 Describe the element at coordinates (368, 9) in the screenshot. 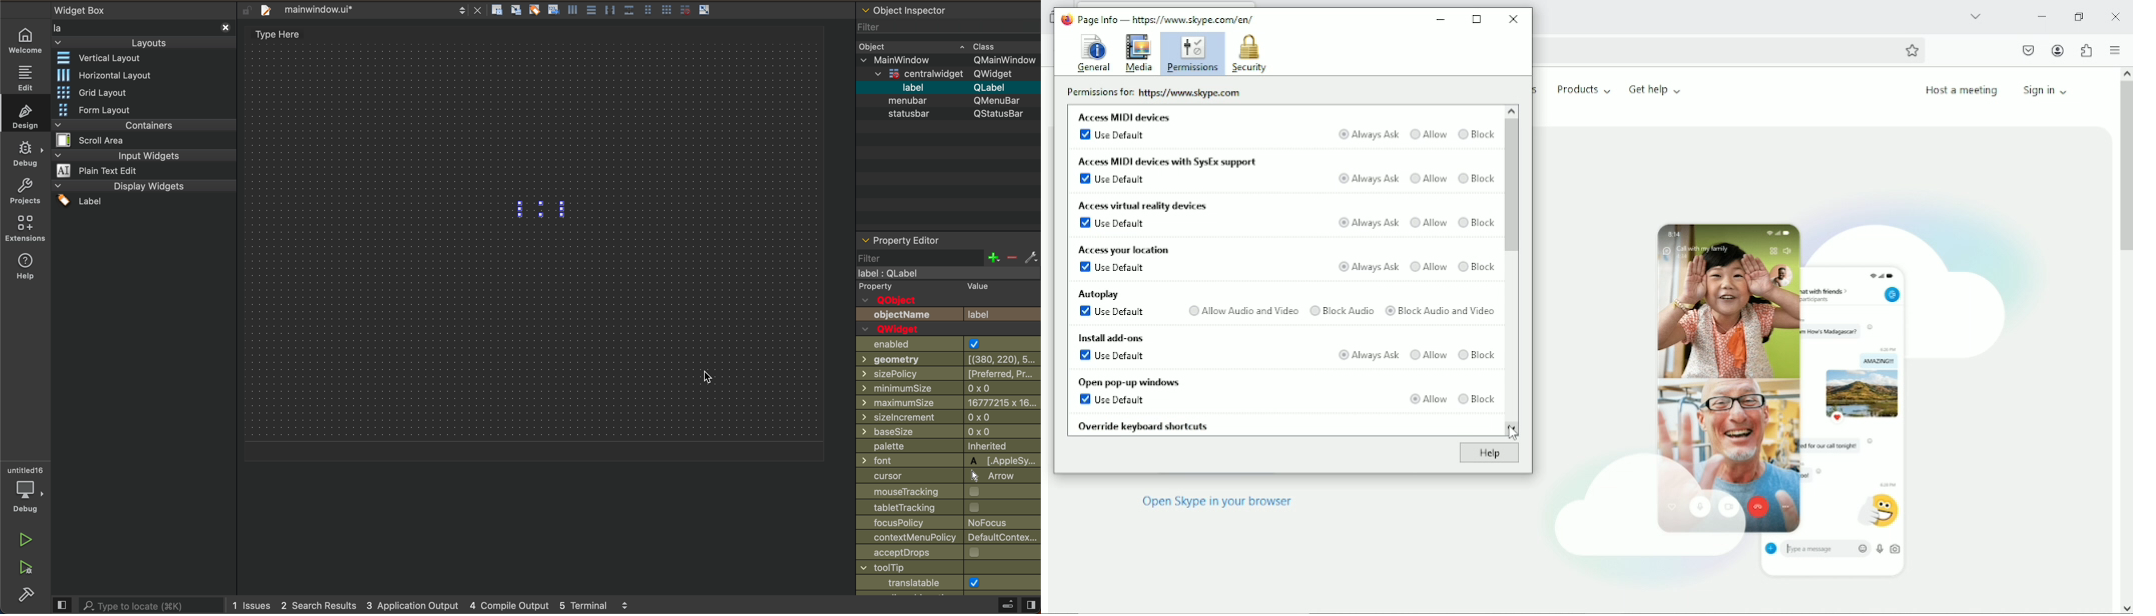

I see `file` at that location.